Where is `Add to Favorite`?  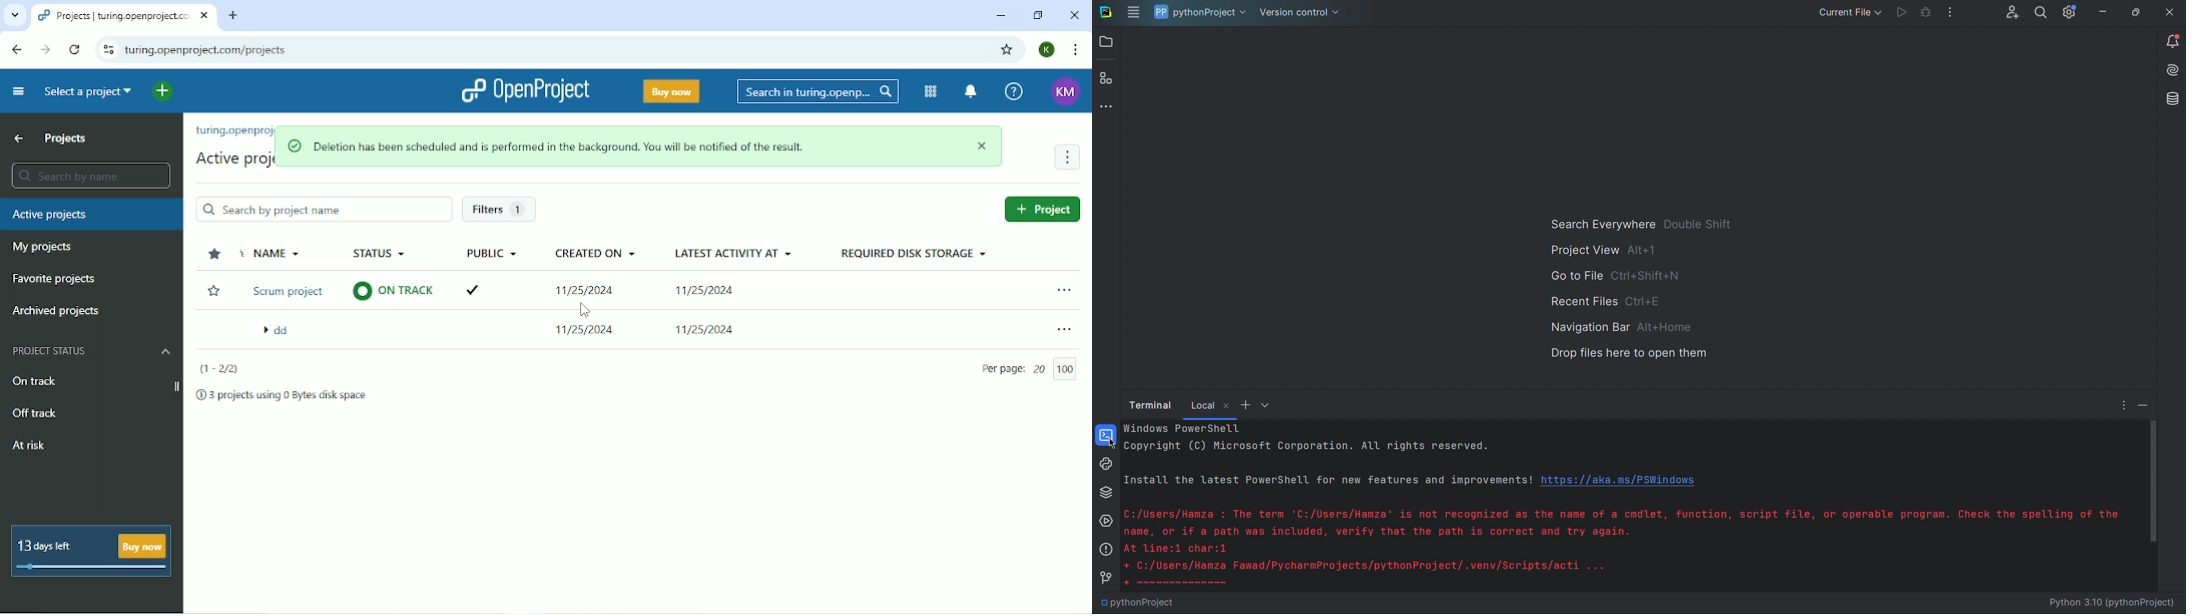
Add to Favorite is located at coordinates (214, 291).